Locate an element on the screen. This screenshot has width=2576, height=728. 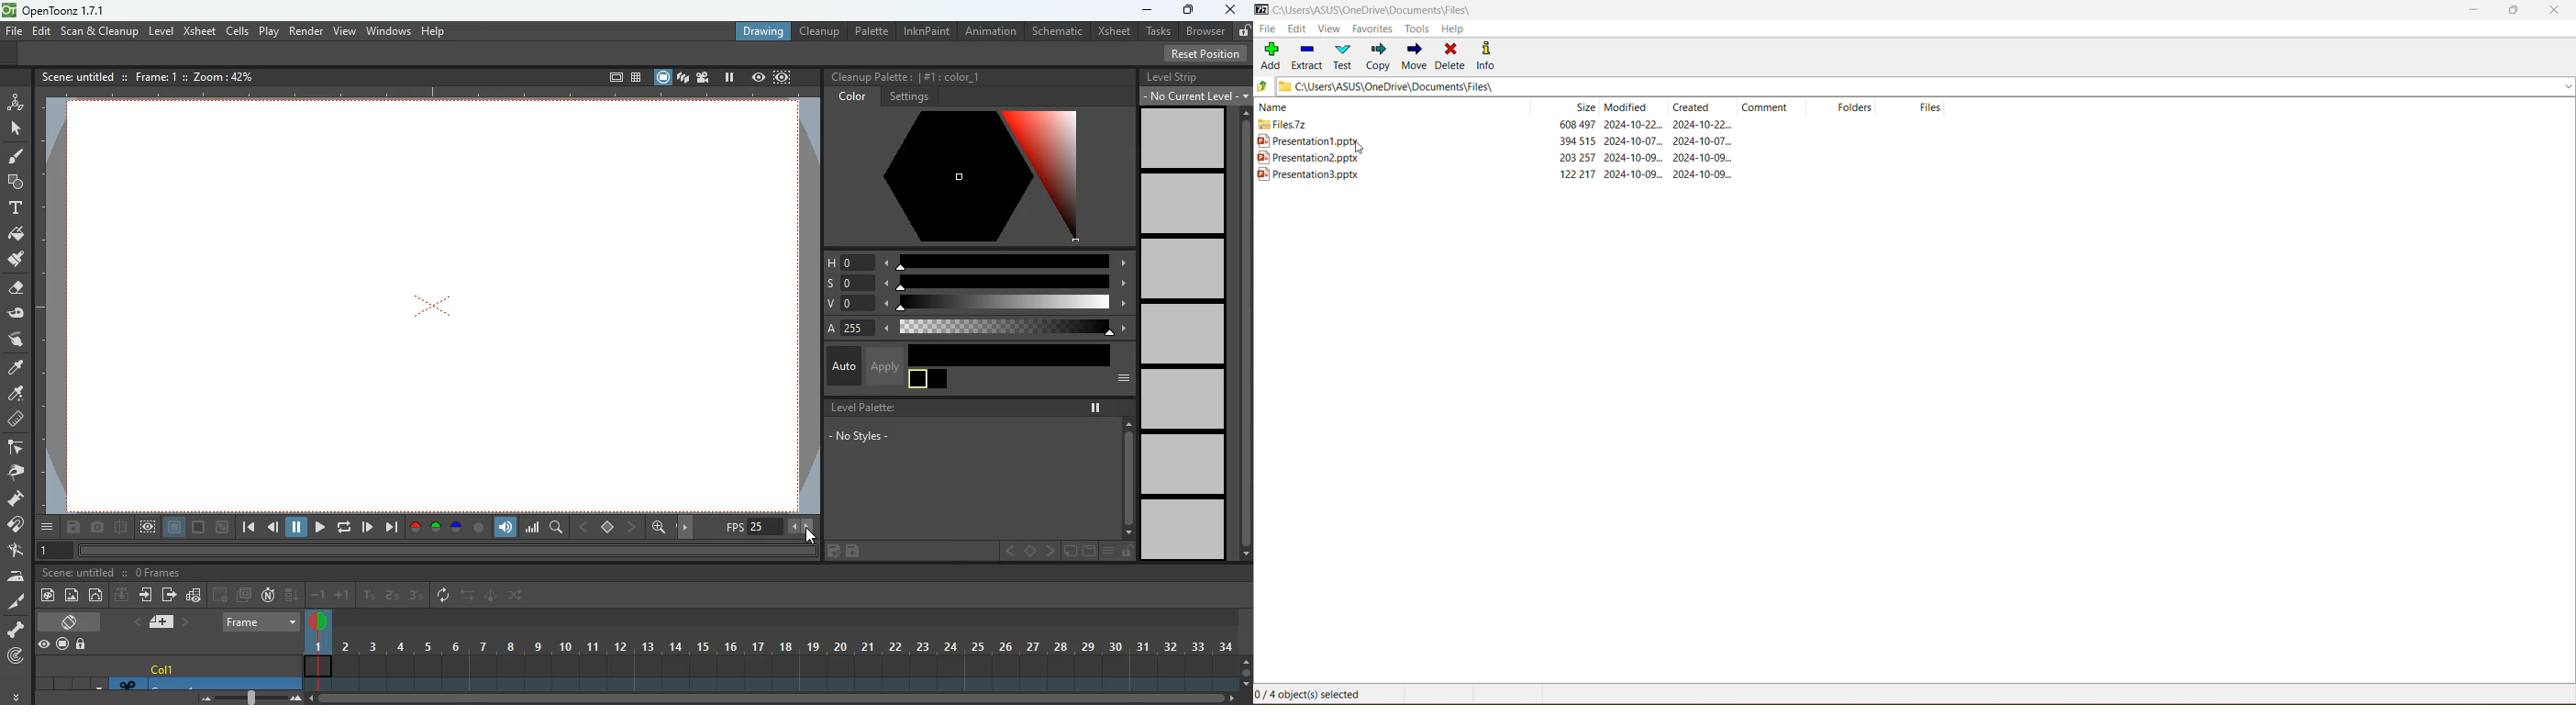
text is located at coordinates (15, 208).